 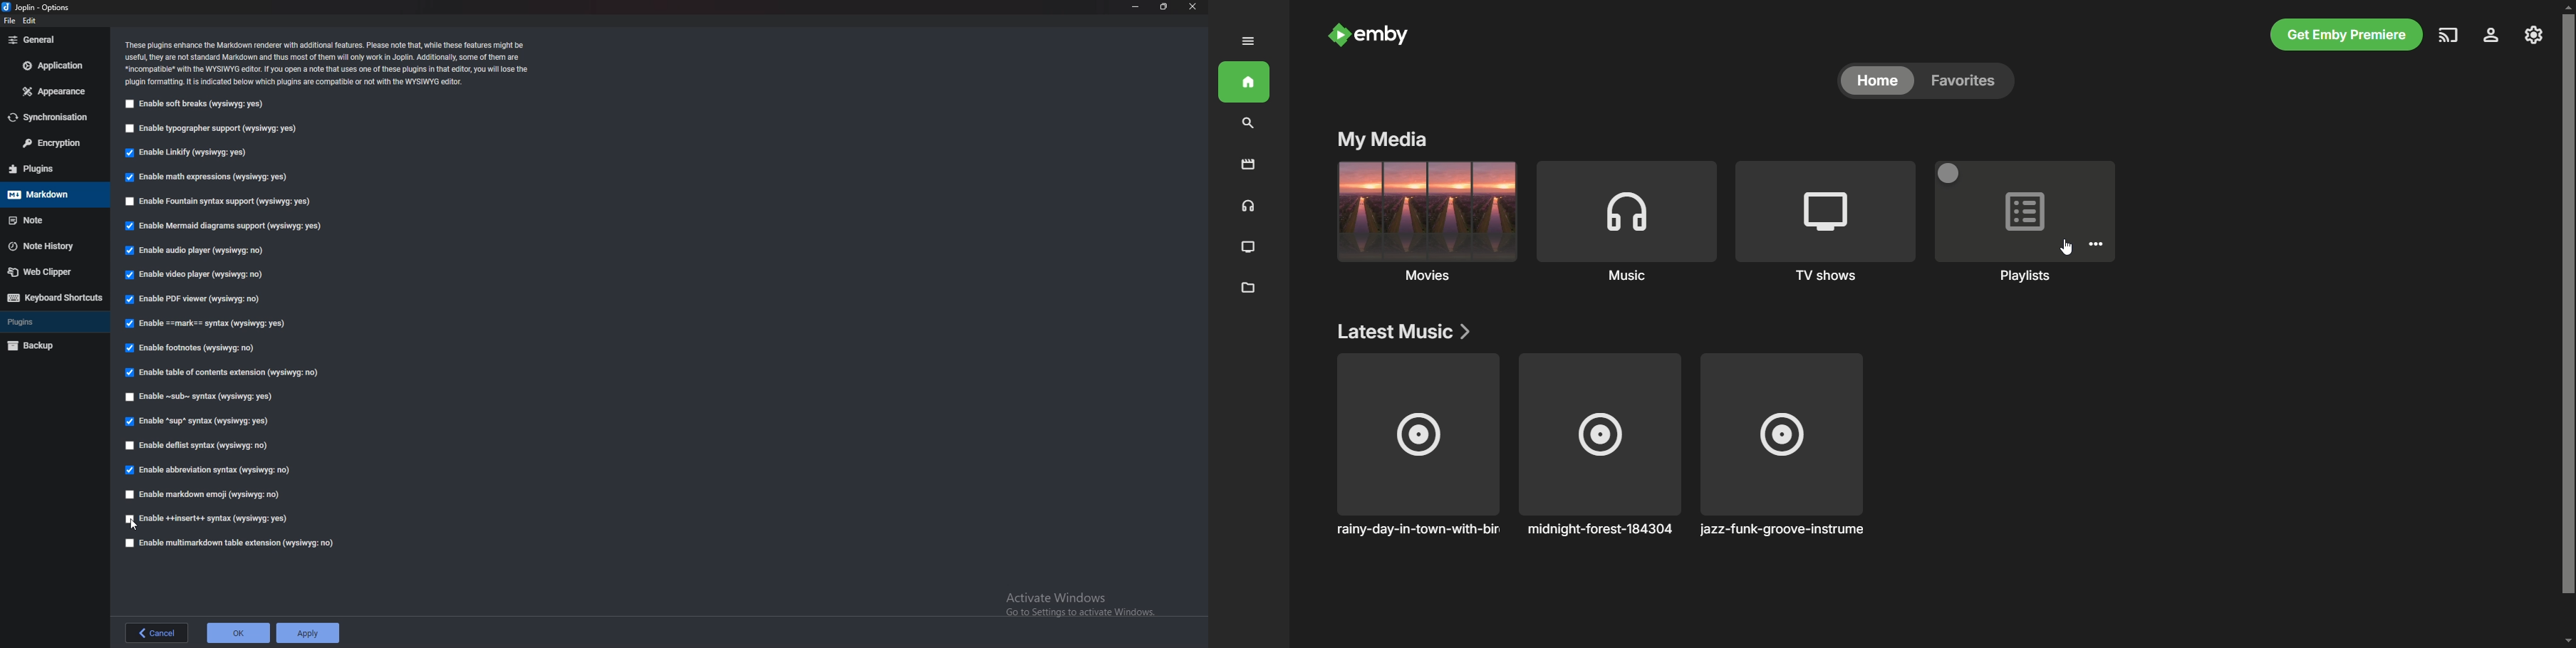 What do you see at coordinates (1385, 140) in the screenshot?
I see `my media` at bounding box center [1385, 140].